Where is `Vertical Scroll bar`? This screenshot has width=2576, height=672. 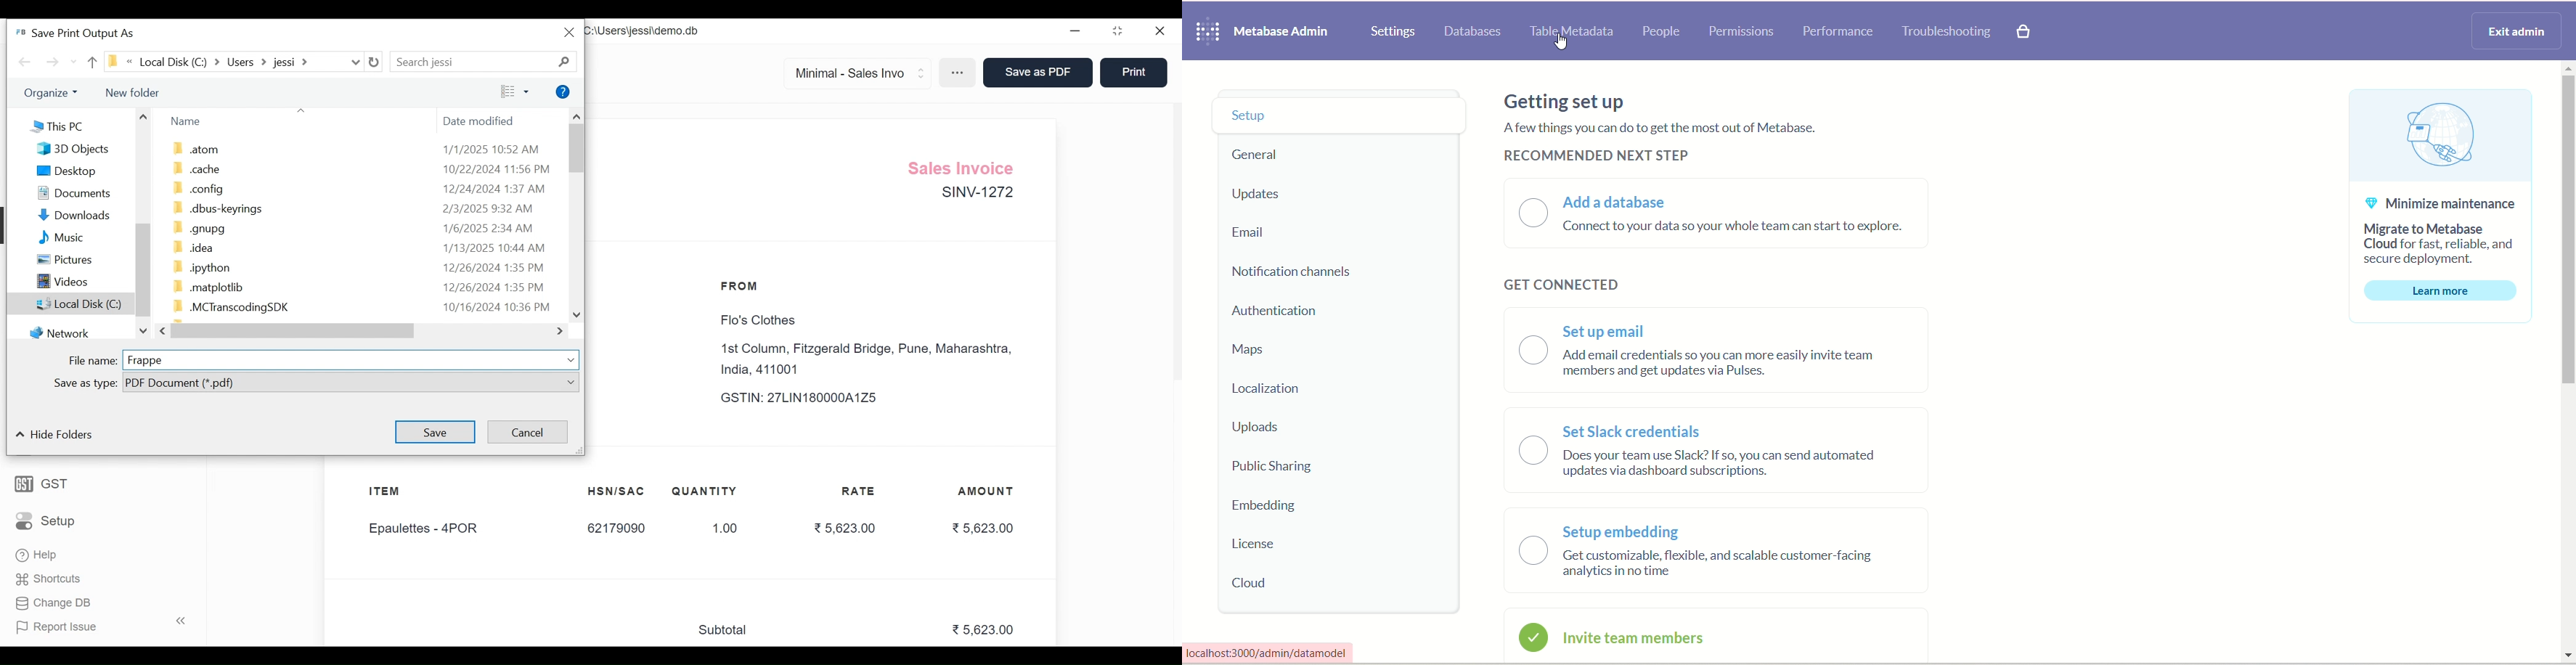
Vertical Scroll bar is located at coordinates (142, 269).